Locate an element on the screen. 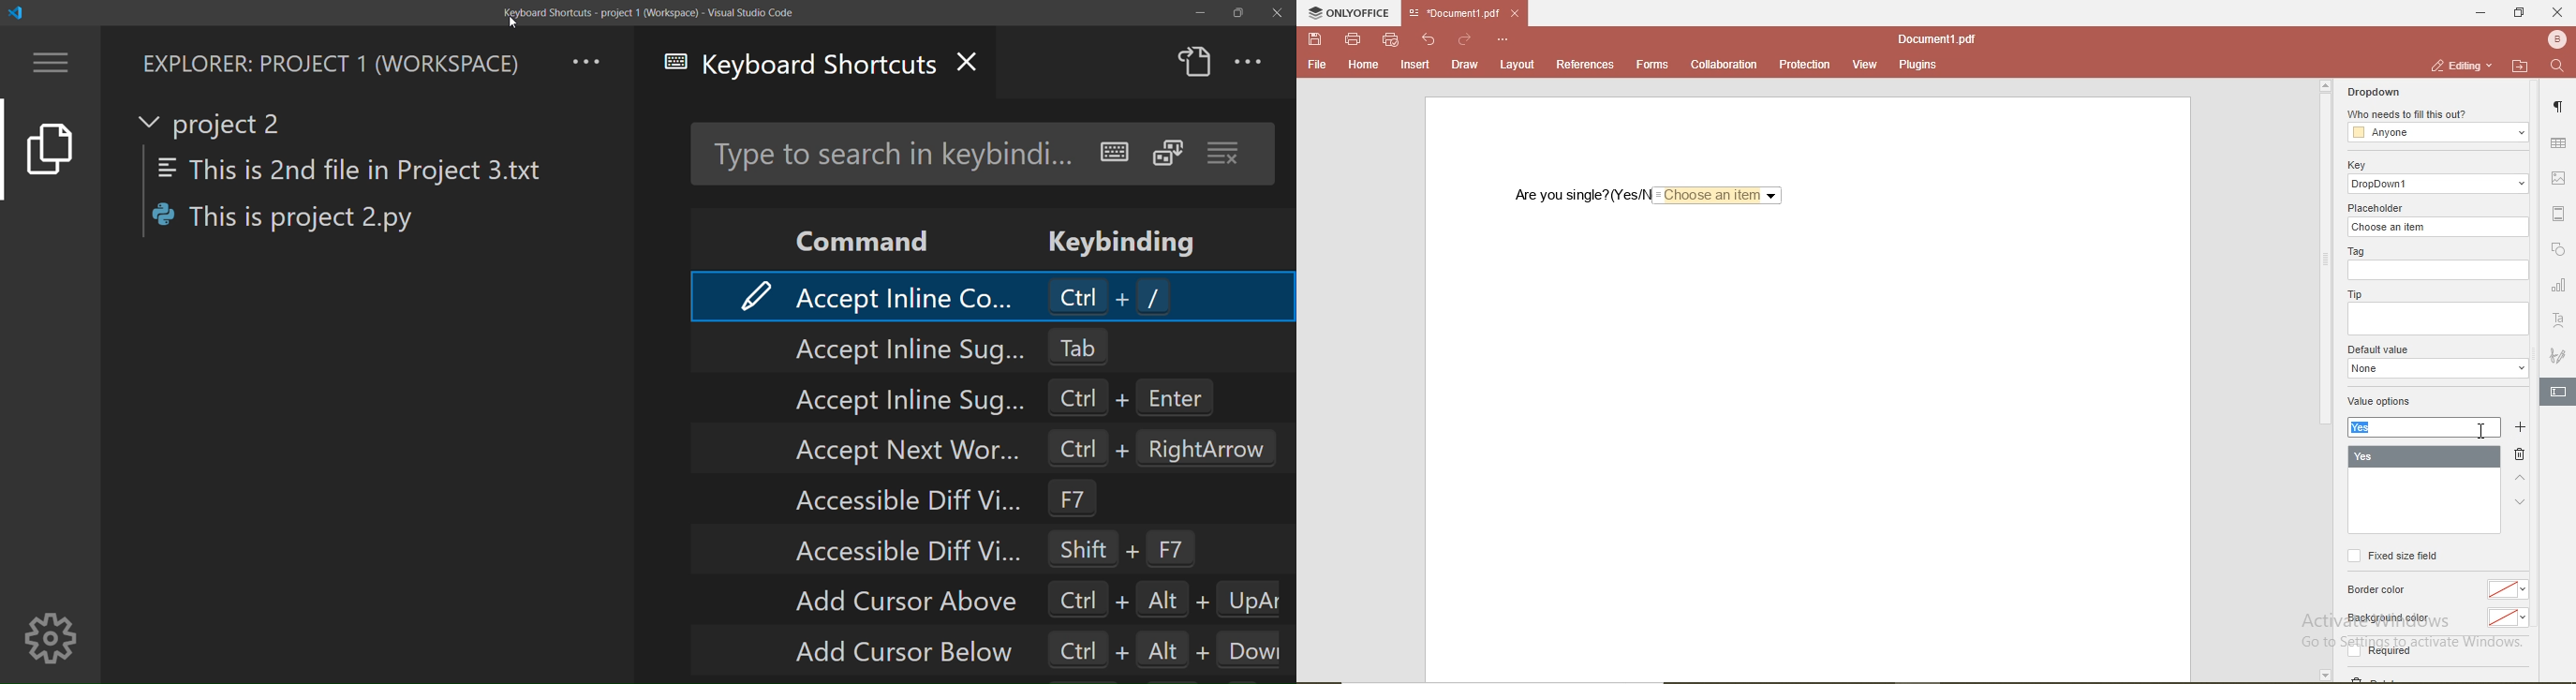 The height and width of the screenshot is (700, 2576). yes is located at coordinates (2365, 428).